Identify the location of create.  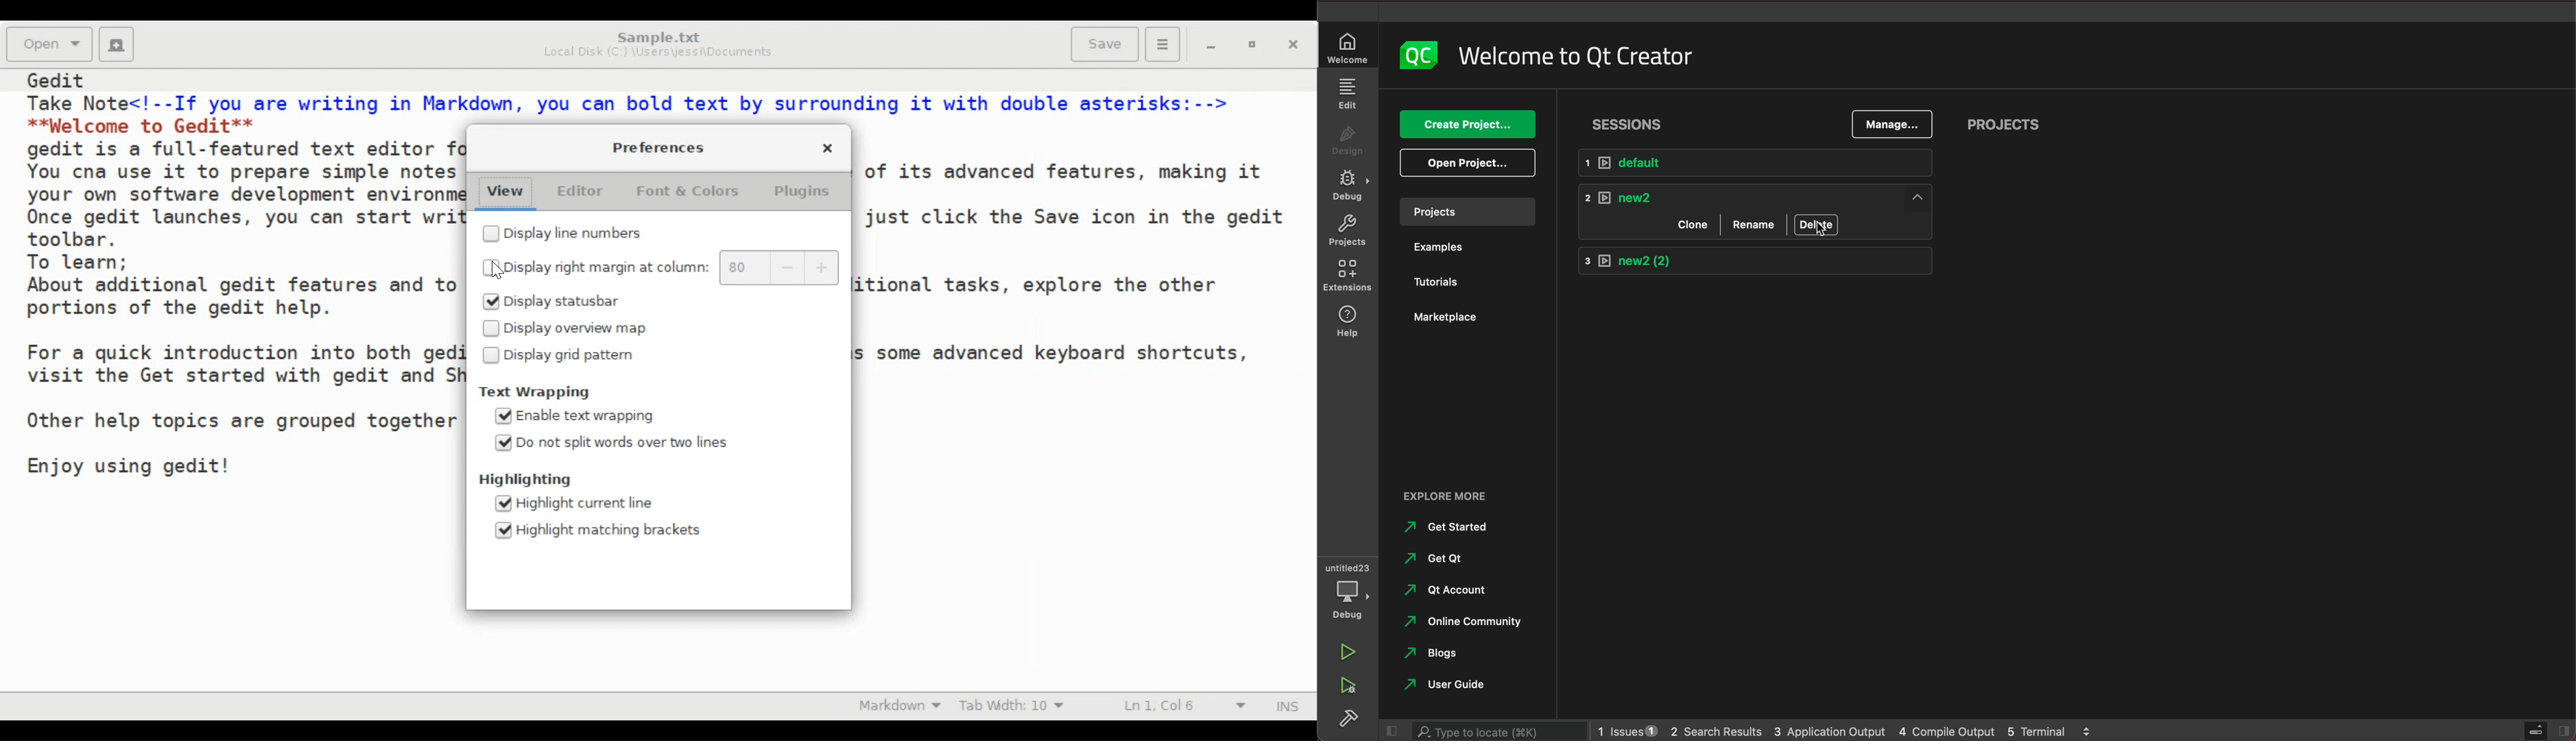
(1468, 123).